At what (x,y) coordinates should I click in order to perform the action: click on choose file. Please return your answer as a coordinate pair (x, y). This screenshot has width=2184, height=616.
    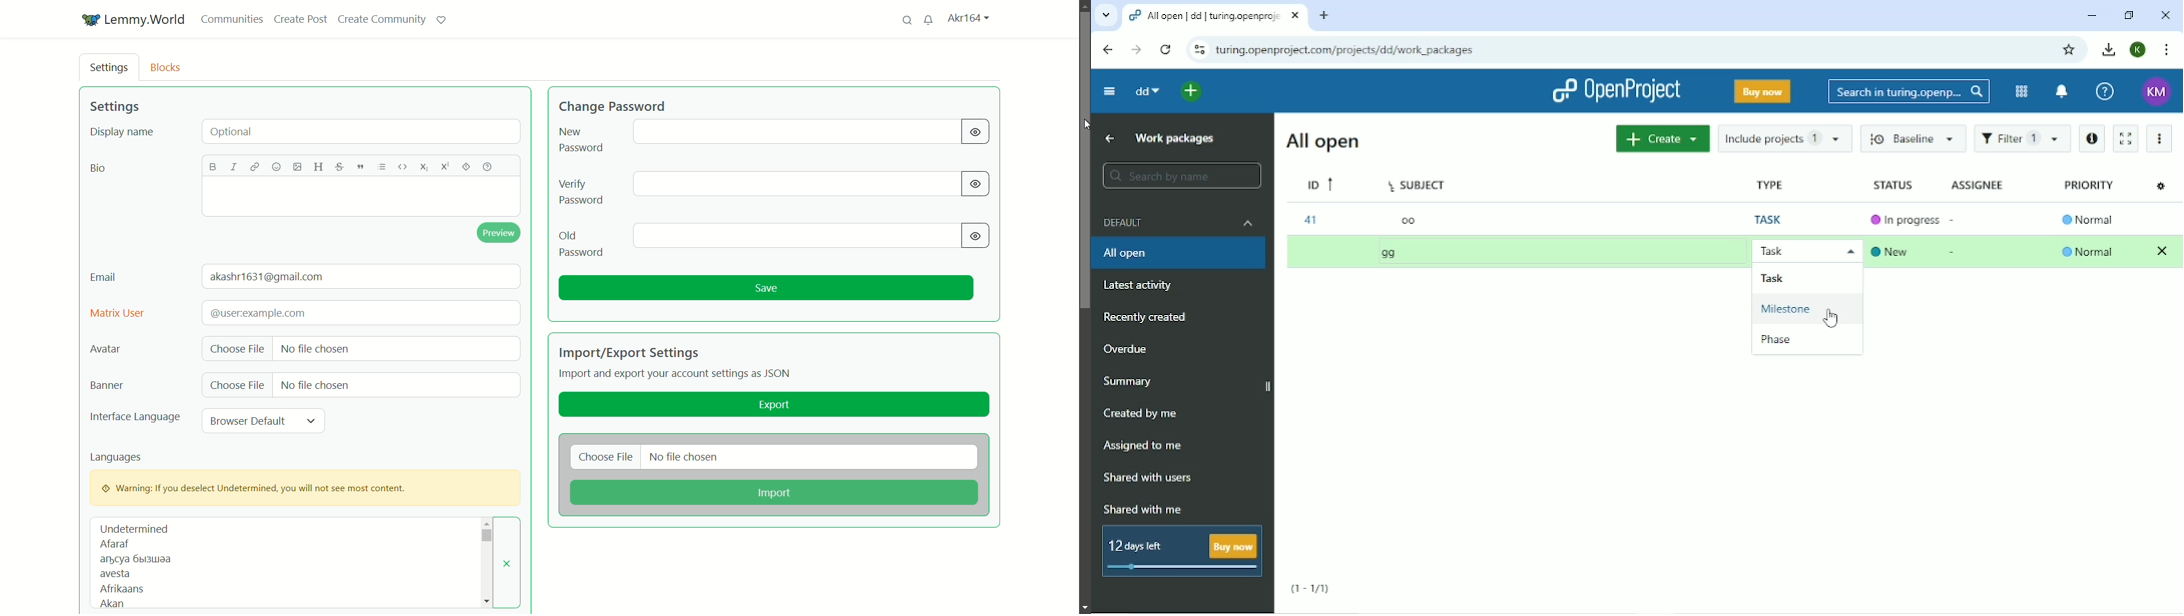
    Looking at the image, I should click on (236, 347).